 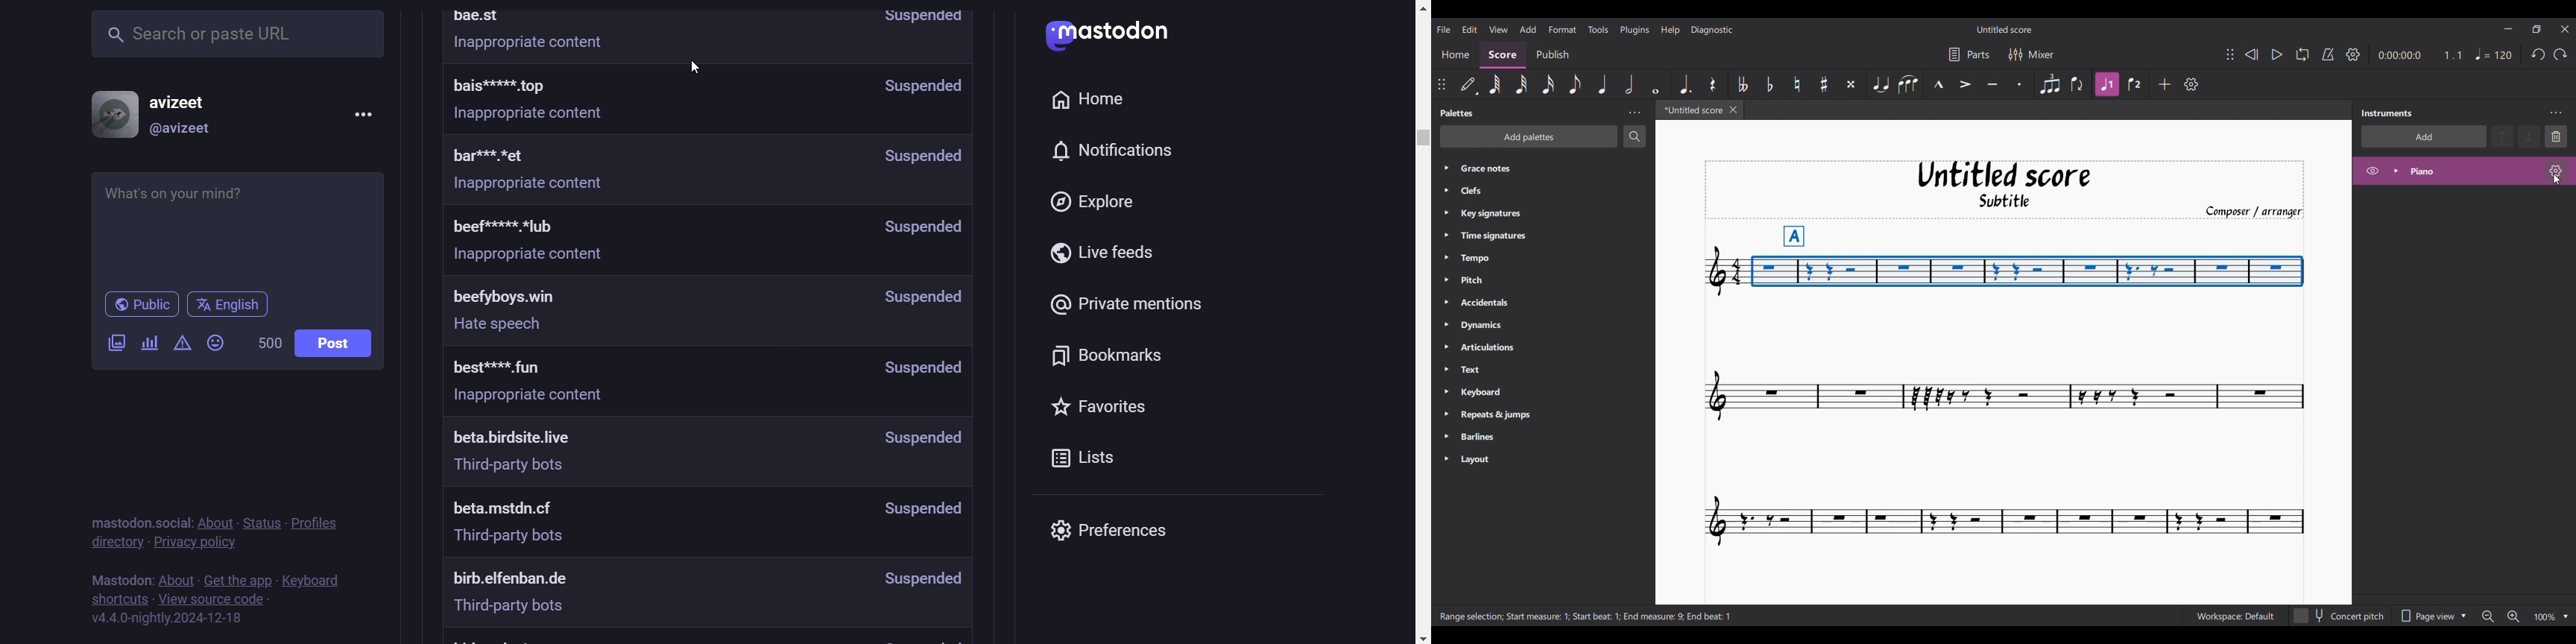 I want to click on shortucts, so click(x=119, y=599).